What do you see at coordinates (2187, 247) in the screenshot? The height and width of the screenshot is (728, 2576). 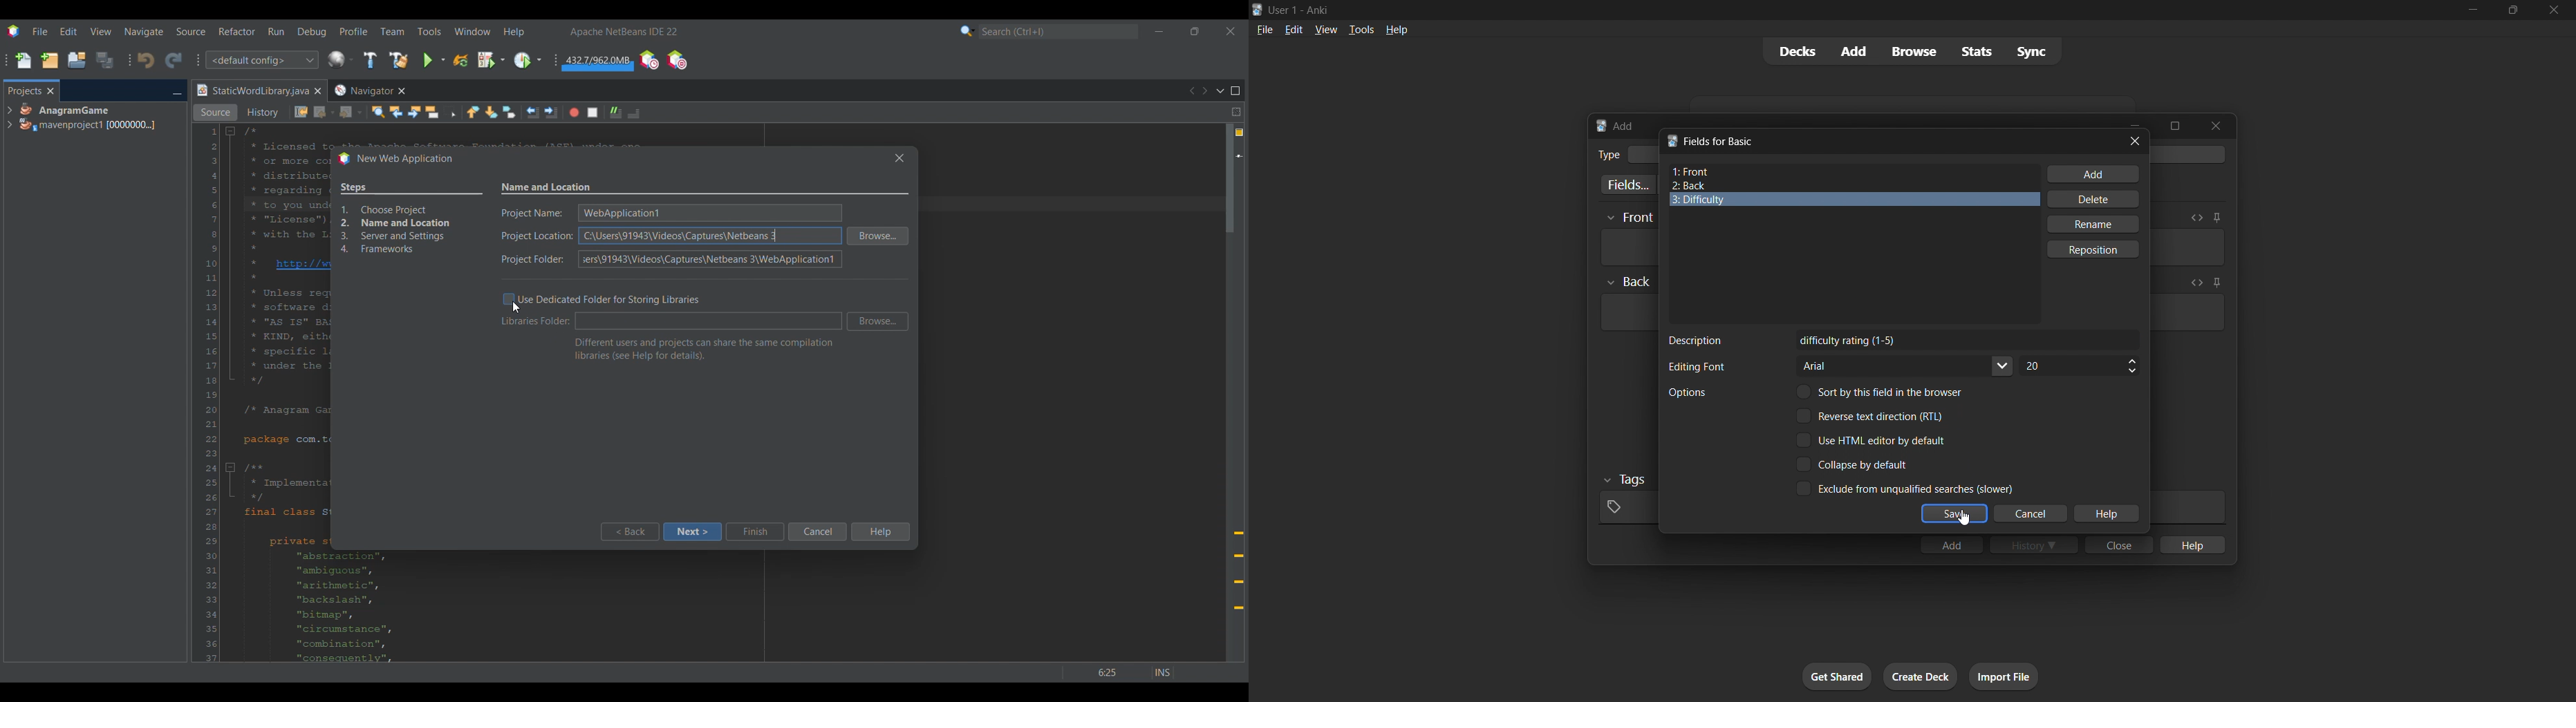 I see `Card front input` at bounding box center [2187, 247].